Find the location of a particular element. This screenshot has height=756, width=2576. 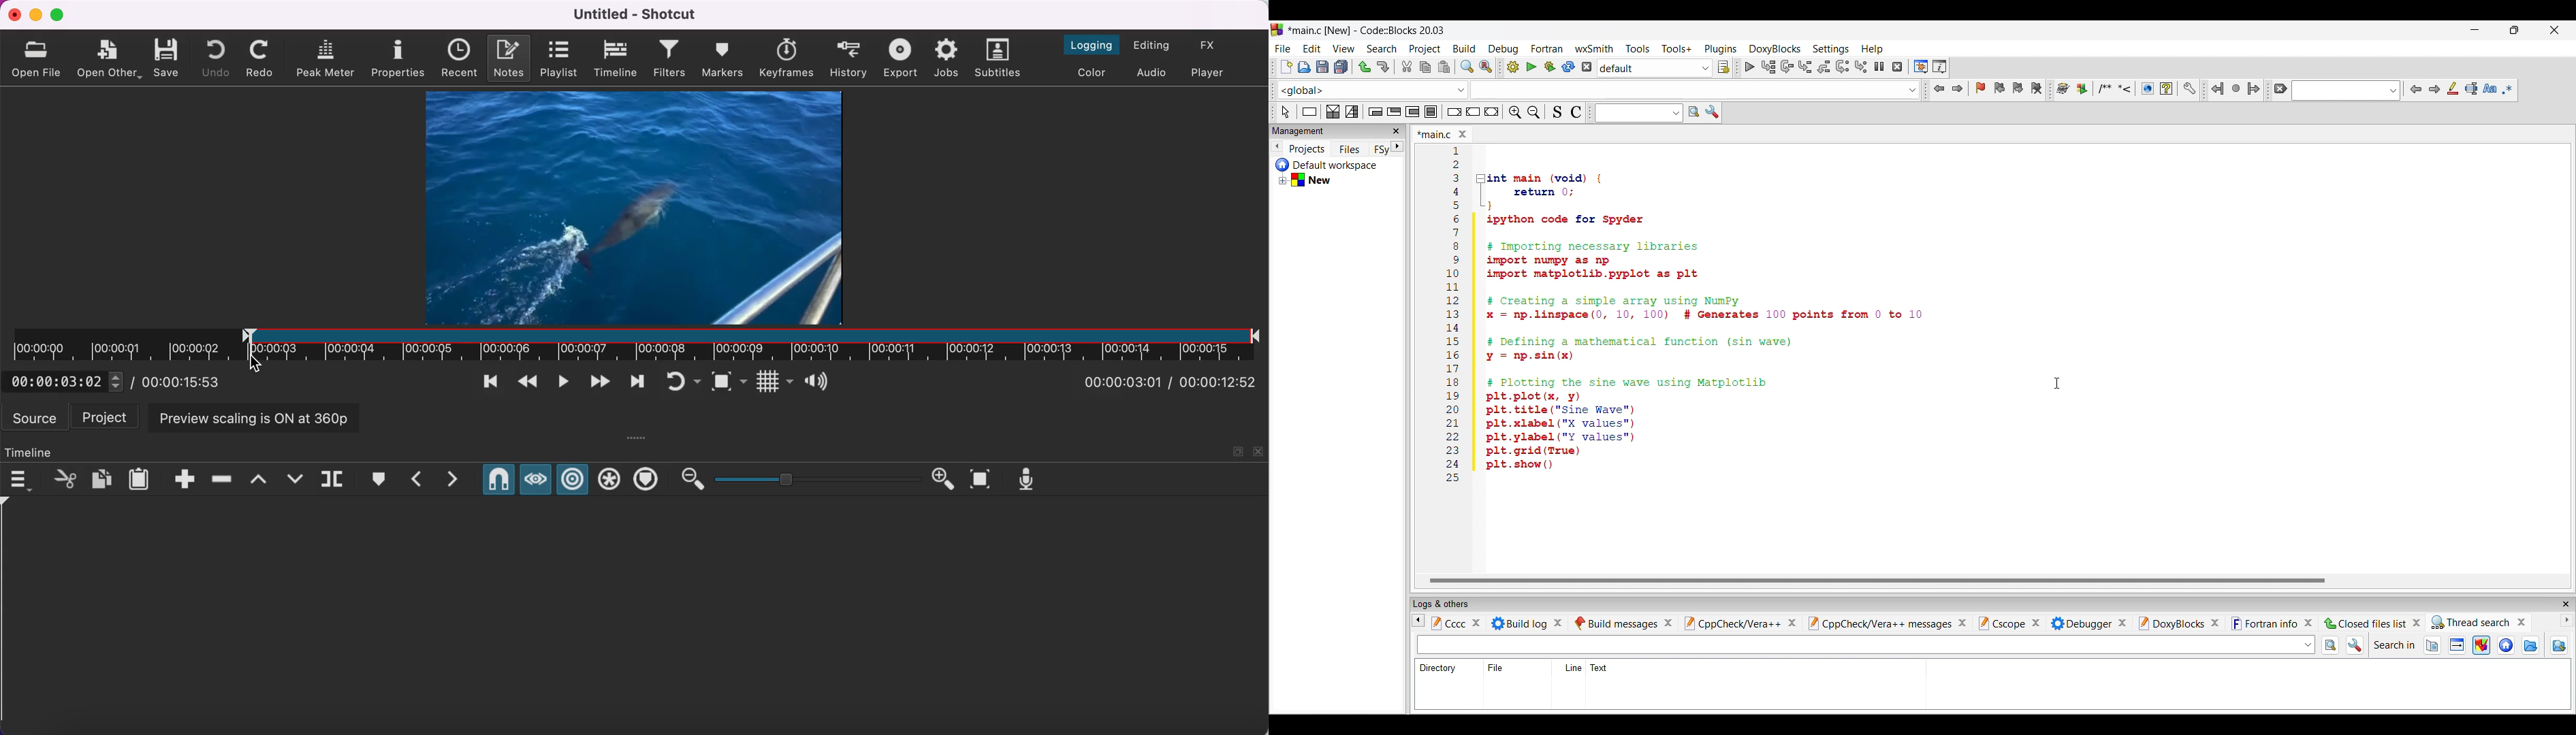

Files is located at coordinates (1346, 148).